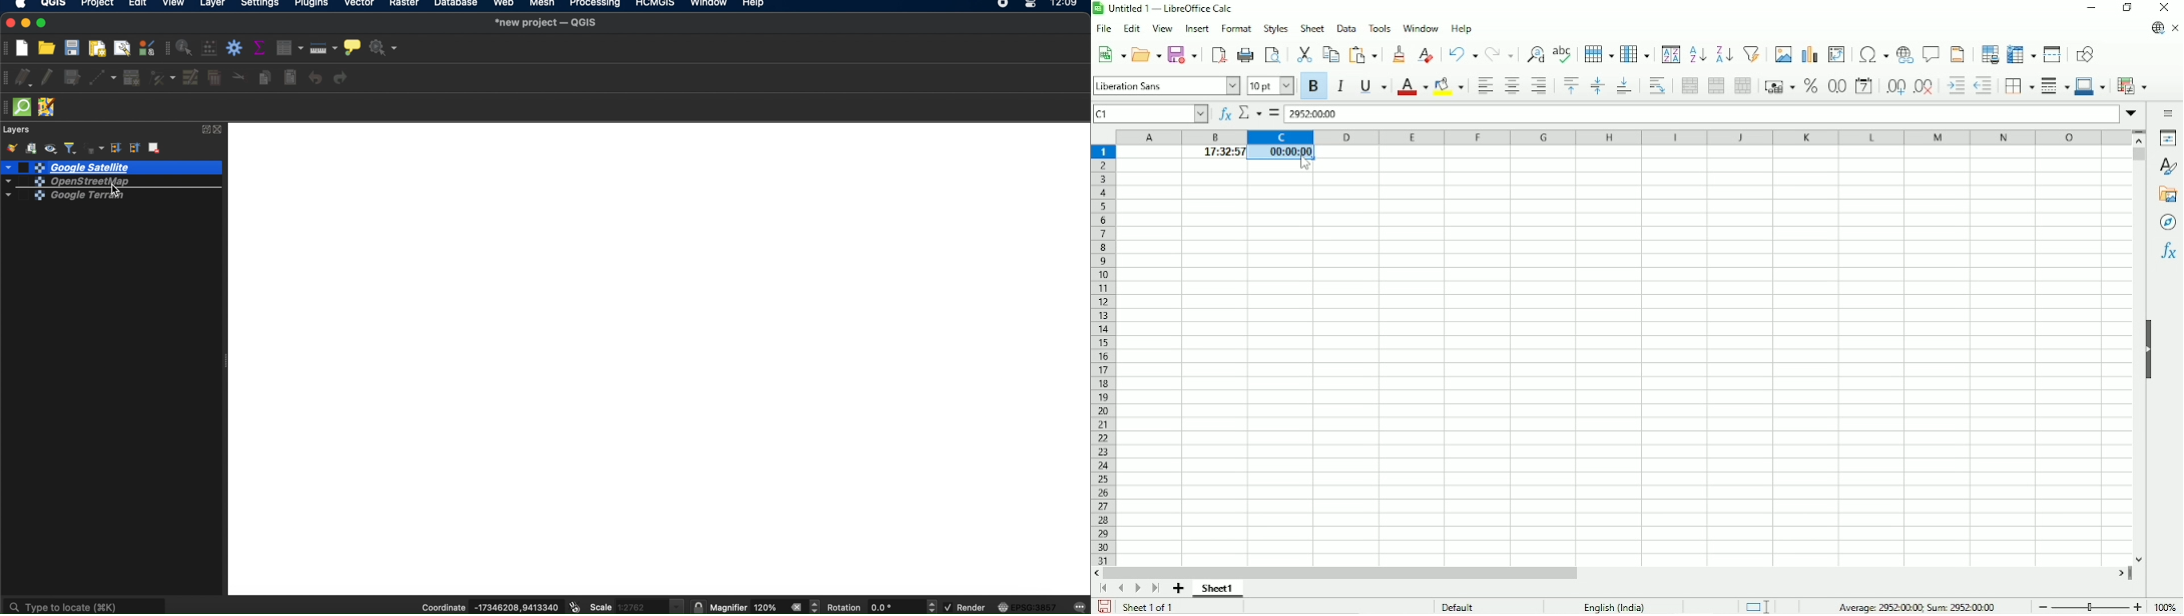 The image size is (2184, 616). What do you see at coordinates (1032, 5) in the screenshot?
I see `control center` at bounding box center [1032, 5].